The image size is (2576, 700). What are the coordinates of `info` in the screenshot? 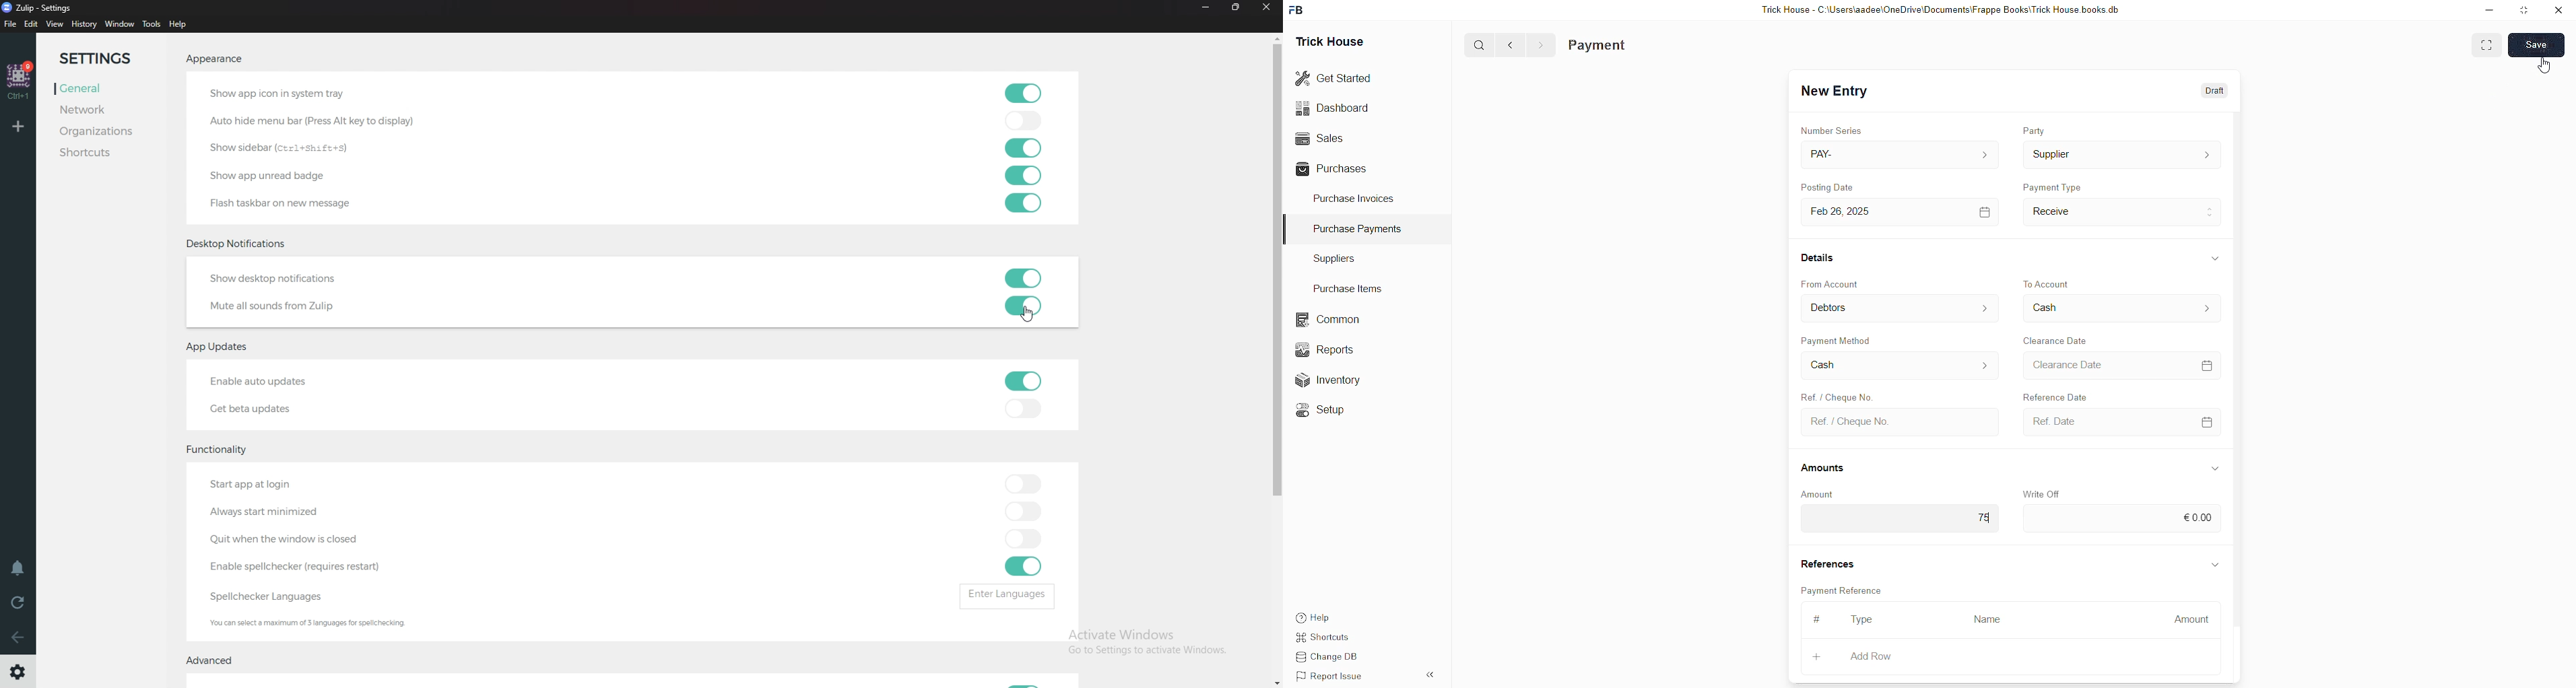 It's located at (313, 622).